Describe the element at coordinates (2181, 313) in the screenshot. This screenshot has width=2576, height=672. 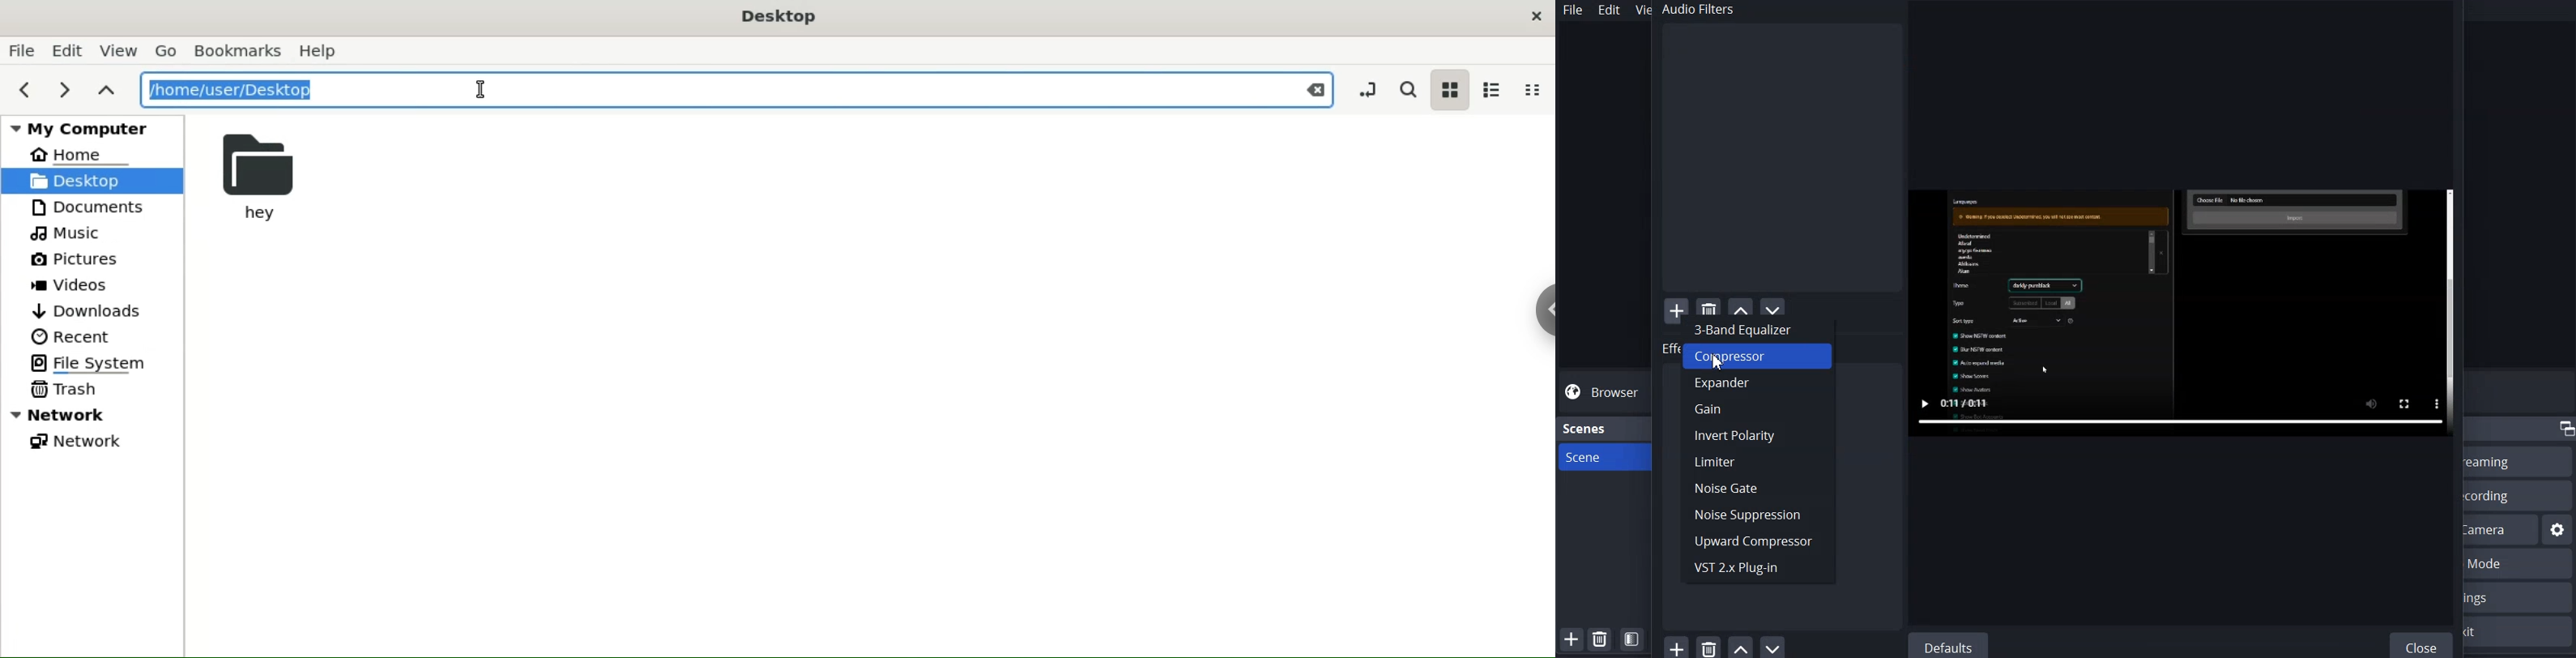
I see `File Preview` at that location.